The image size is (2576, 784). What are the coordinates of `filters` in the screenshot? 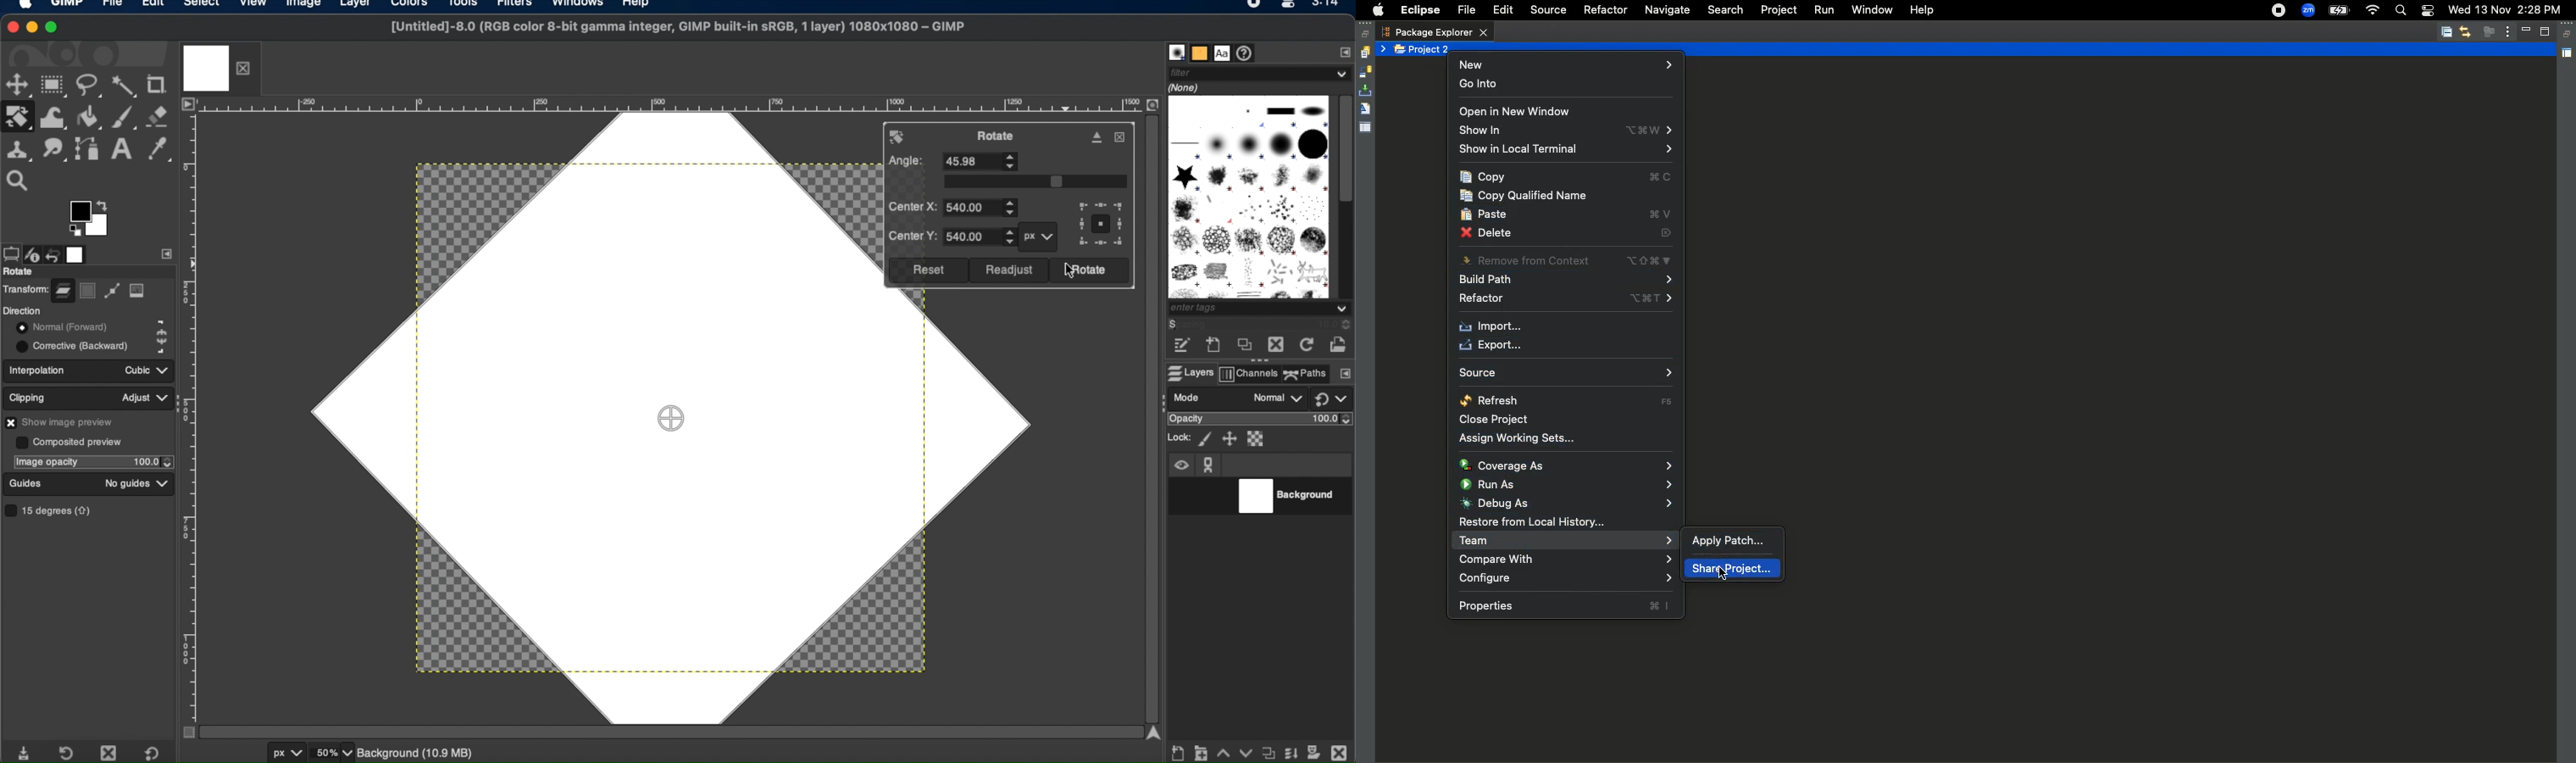 It's located at (518, 7).